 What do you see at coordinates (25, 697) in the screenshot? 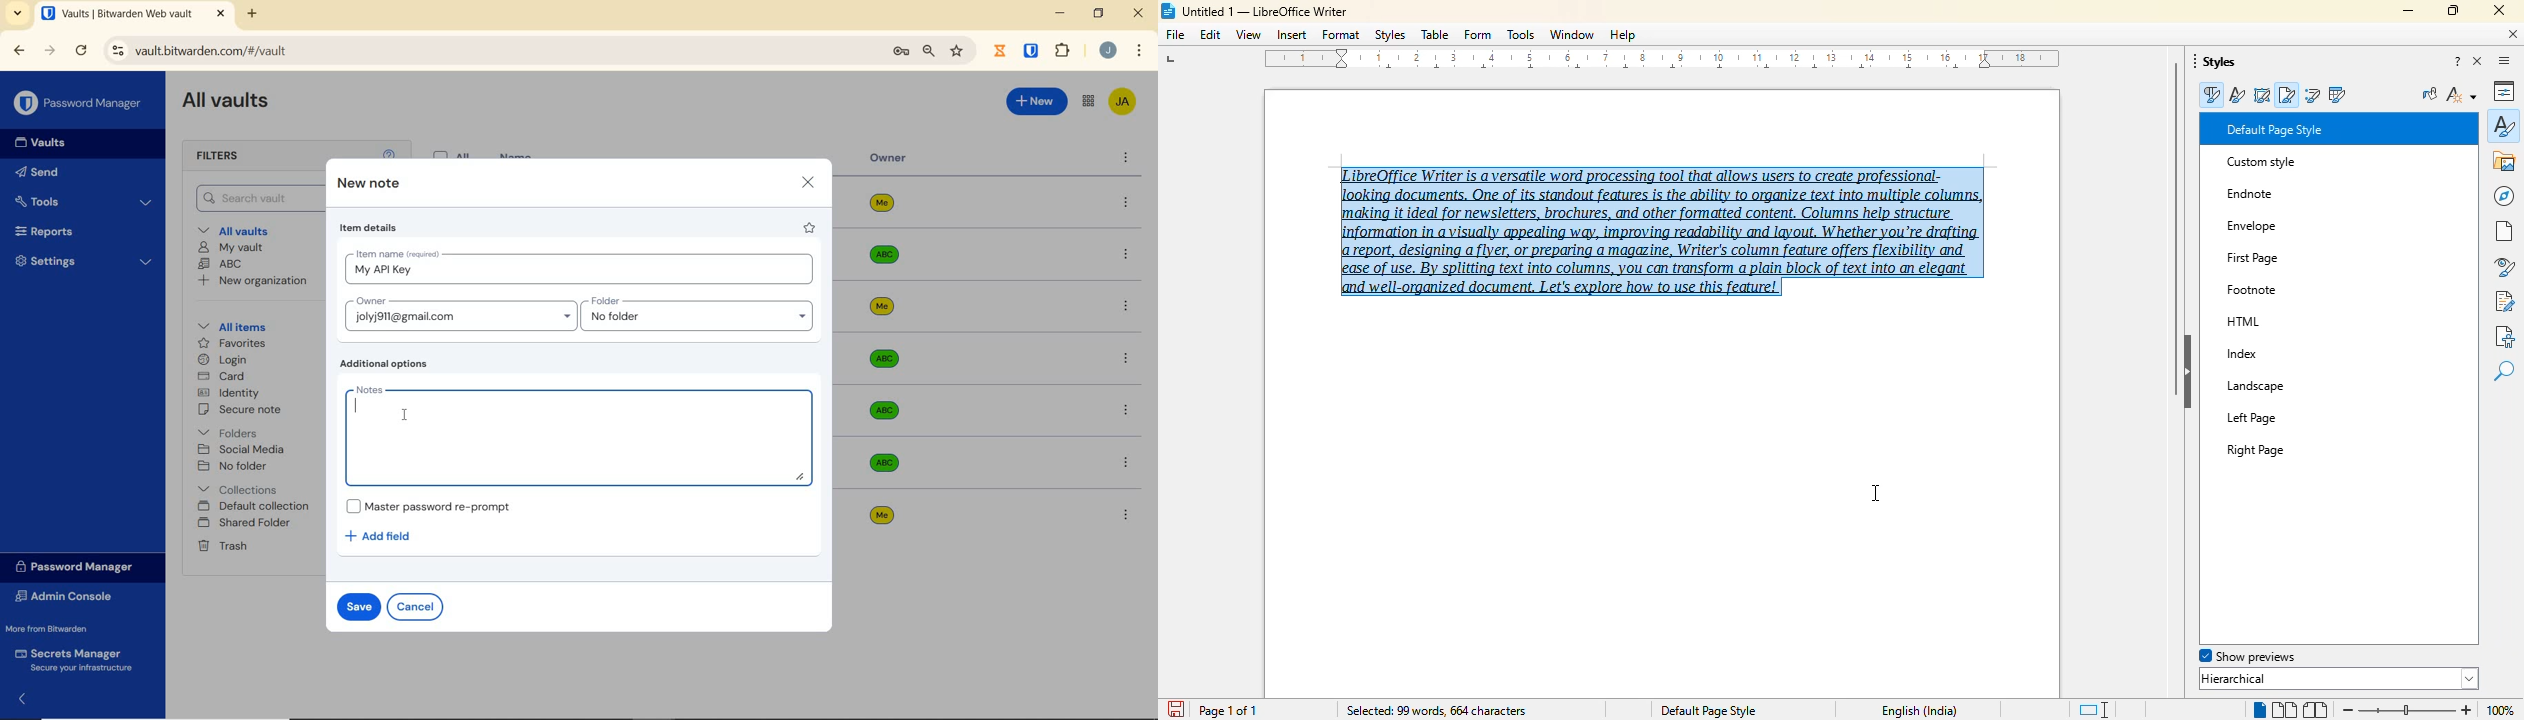
I see `expand/collapse` at bounding box center [25, 697].